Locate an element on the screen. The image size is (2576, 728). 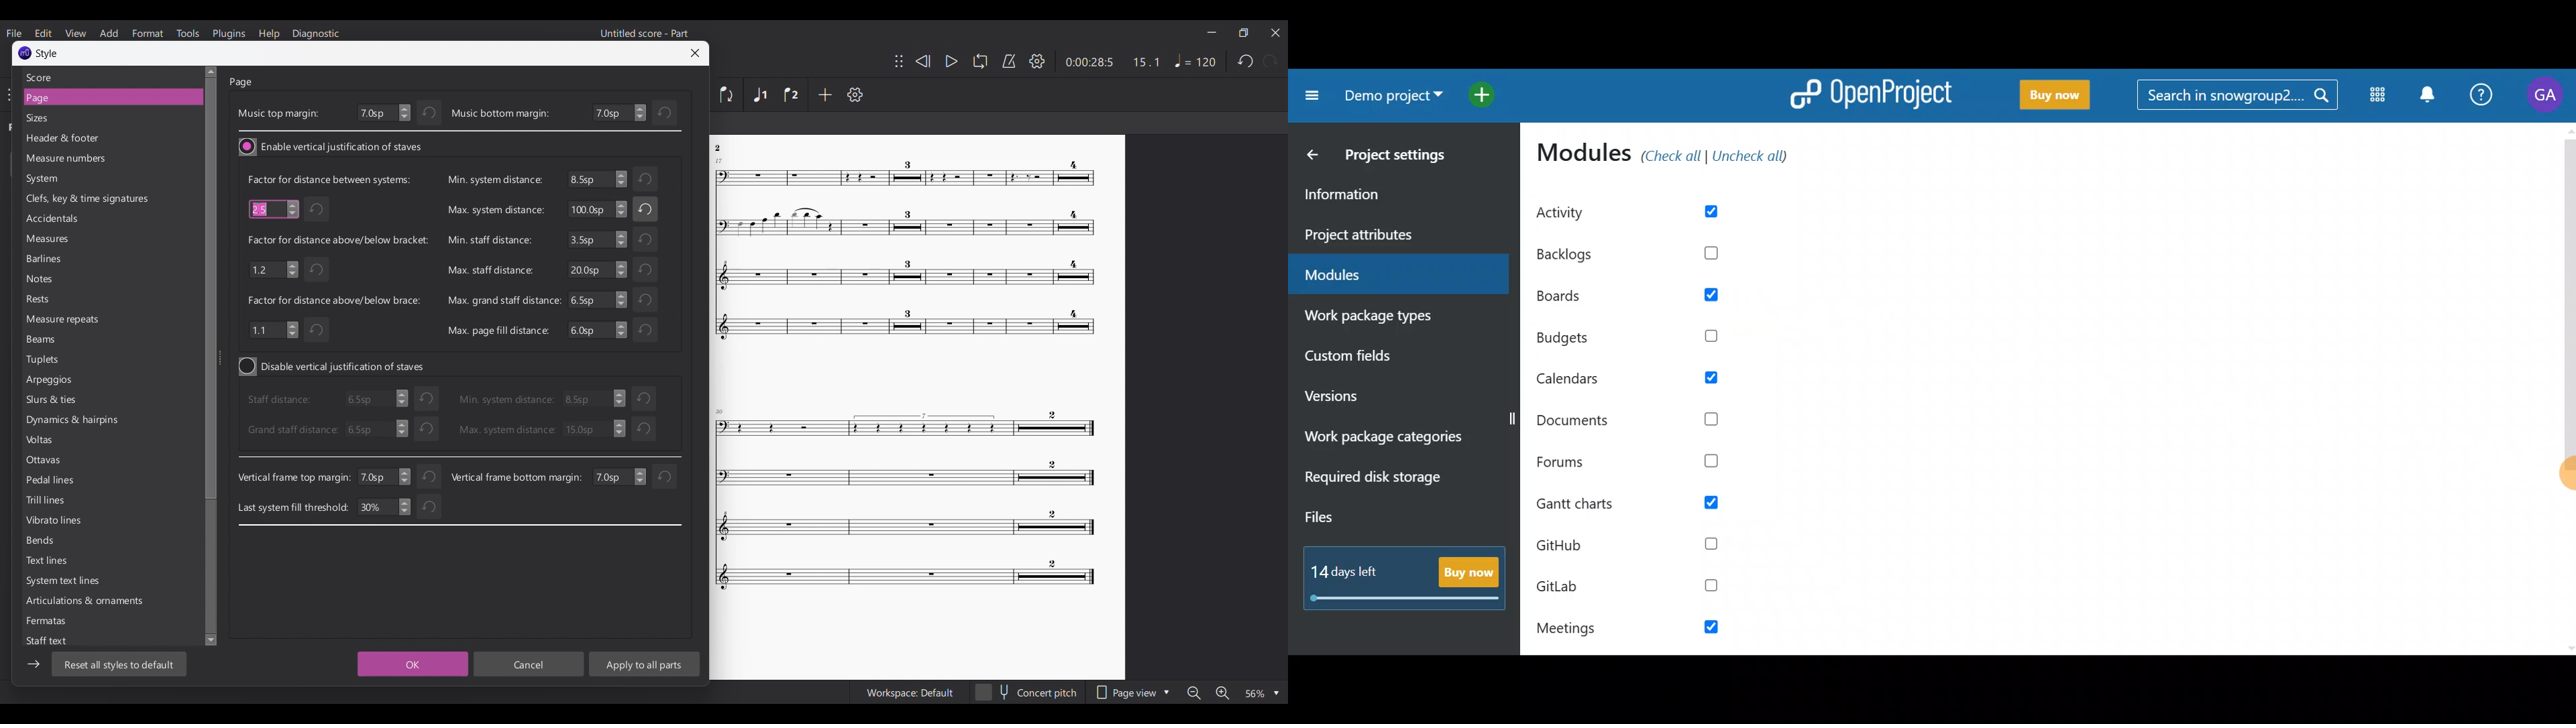
GitLab is located at coordinates (1629, 587).